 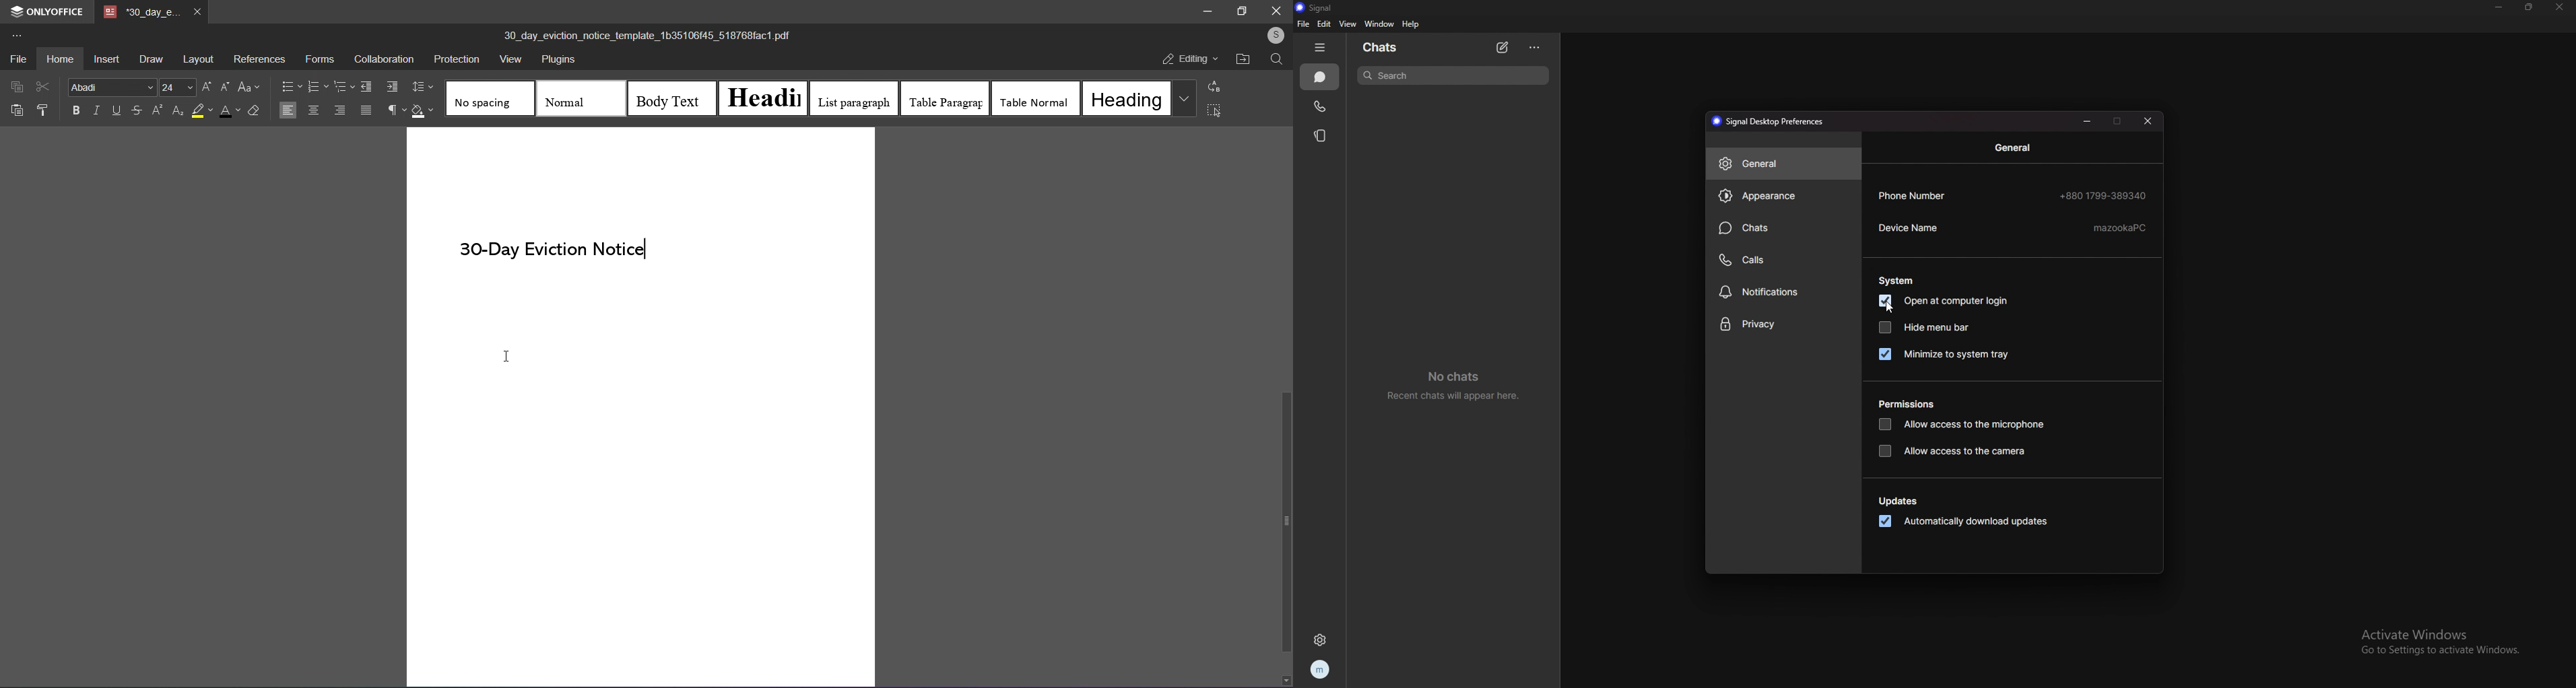 I want to click on more, so click(x=1183, y=98).